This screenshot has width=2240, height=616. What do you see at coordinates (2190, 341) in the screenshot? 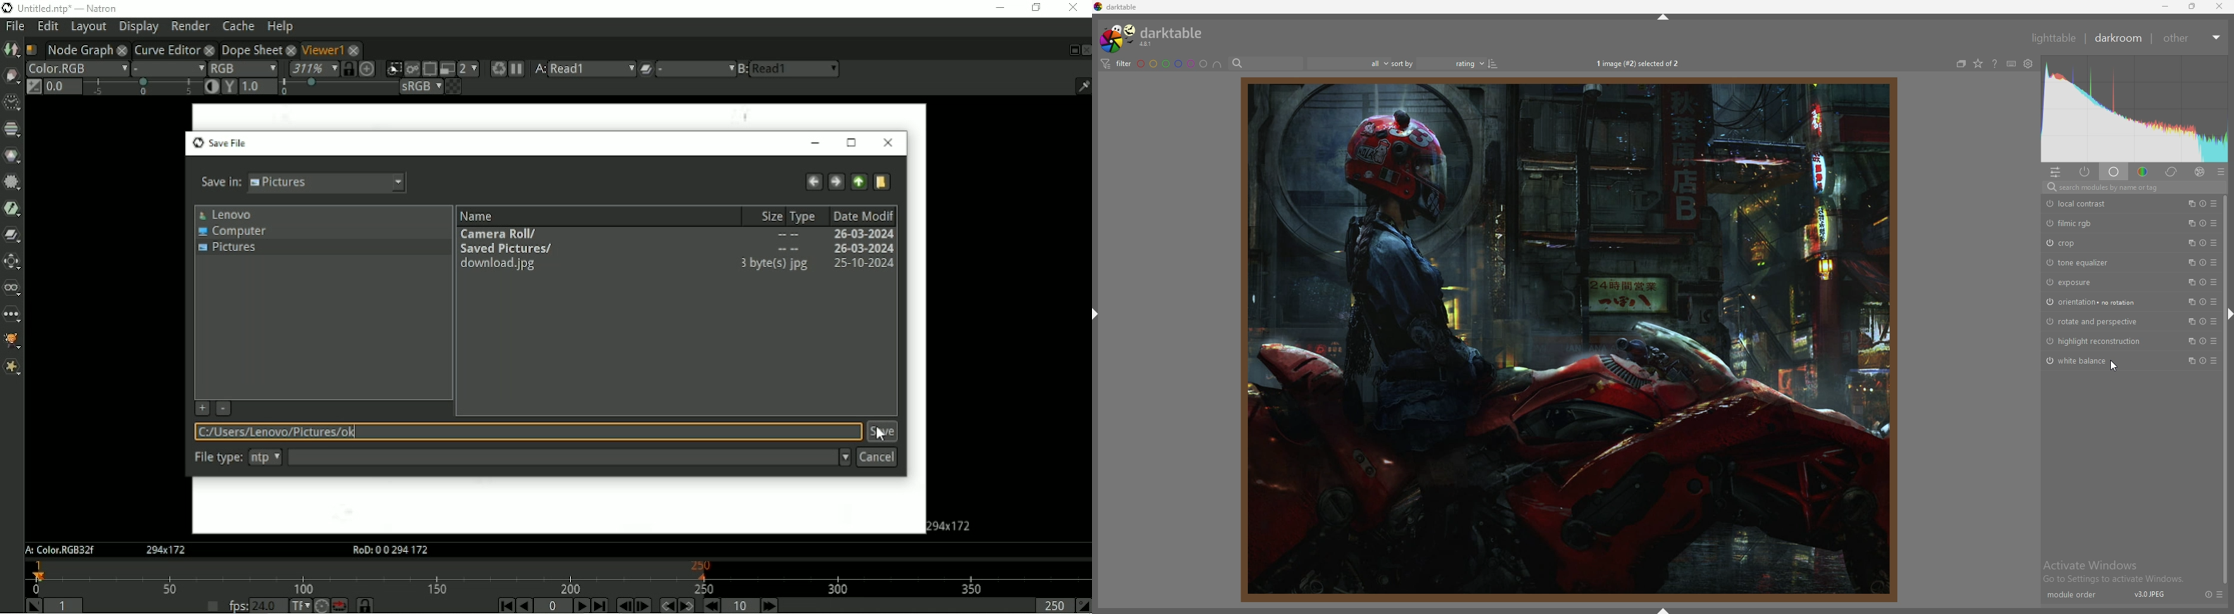
I see `multiple instances action` at bounding box center [2190, 341].